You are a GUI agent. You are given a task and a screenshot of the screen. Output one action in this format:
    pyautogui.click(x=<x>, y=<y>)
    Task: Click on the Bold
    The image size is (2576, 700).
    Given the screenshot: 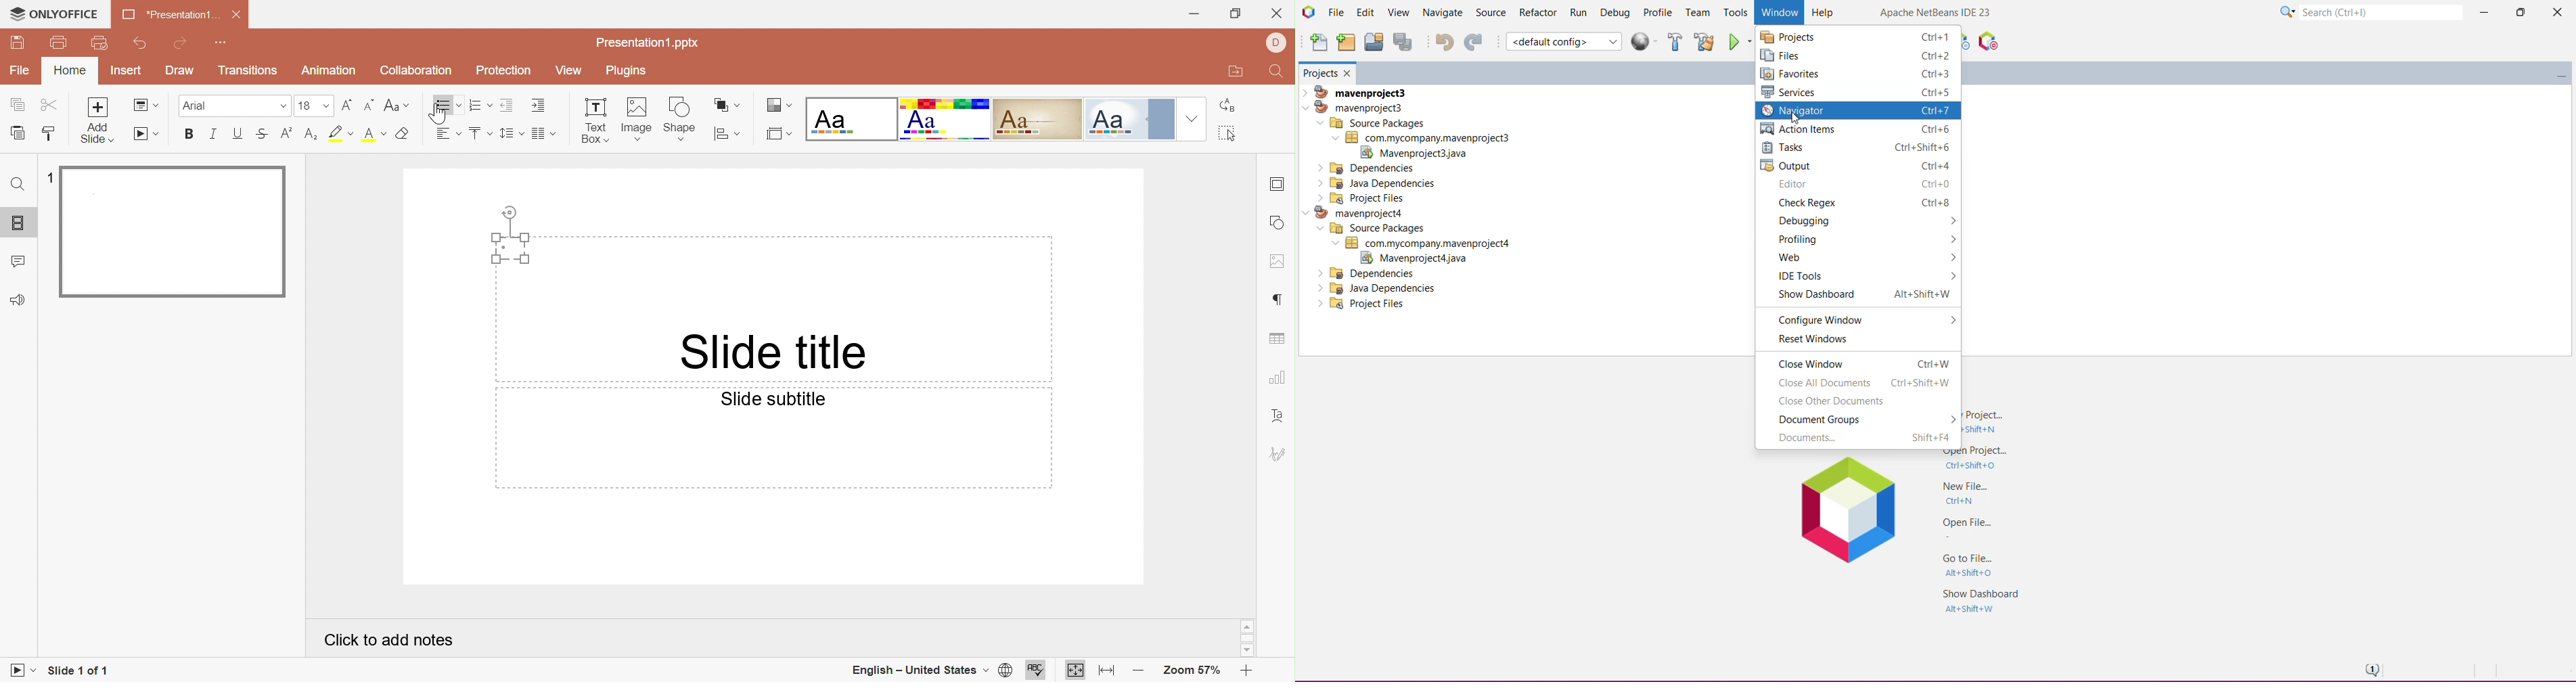 What is the action you would take?
    pyautogui.click(x=195, y=132)
    